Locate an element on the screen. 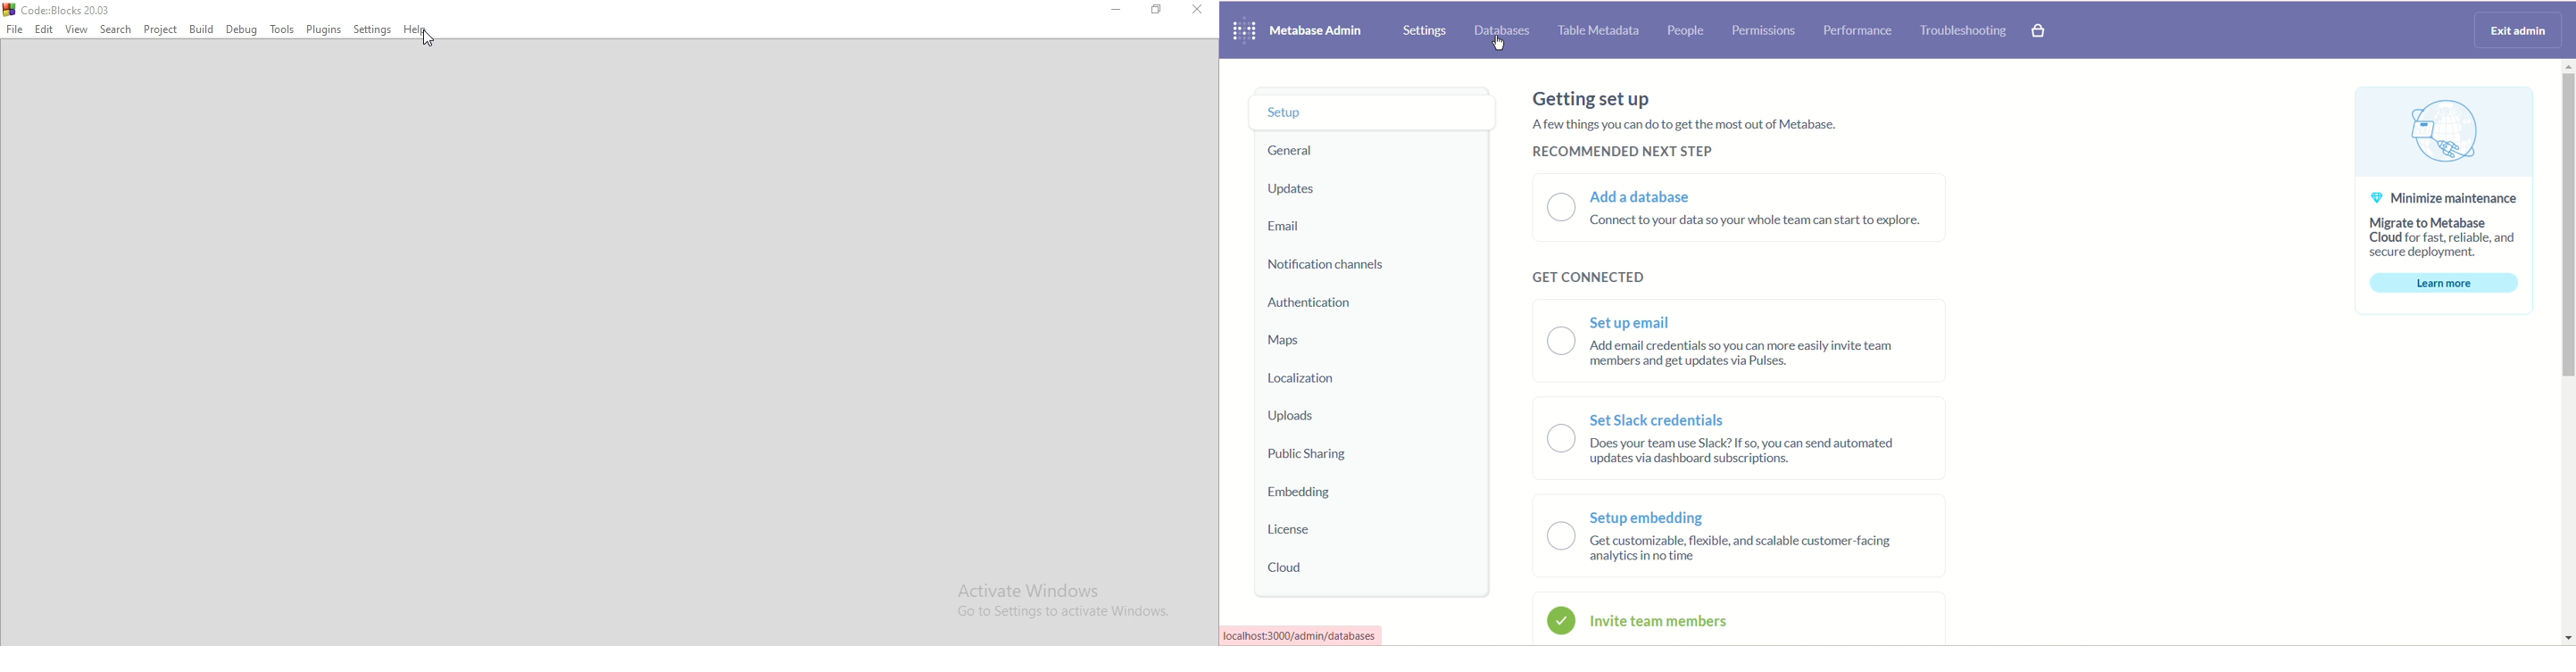 The width and height of the screenshot is (2576, 672). Restore is located at coordinates (1156, 12).